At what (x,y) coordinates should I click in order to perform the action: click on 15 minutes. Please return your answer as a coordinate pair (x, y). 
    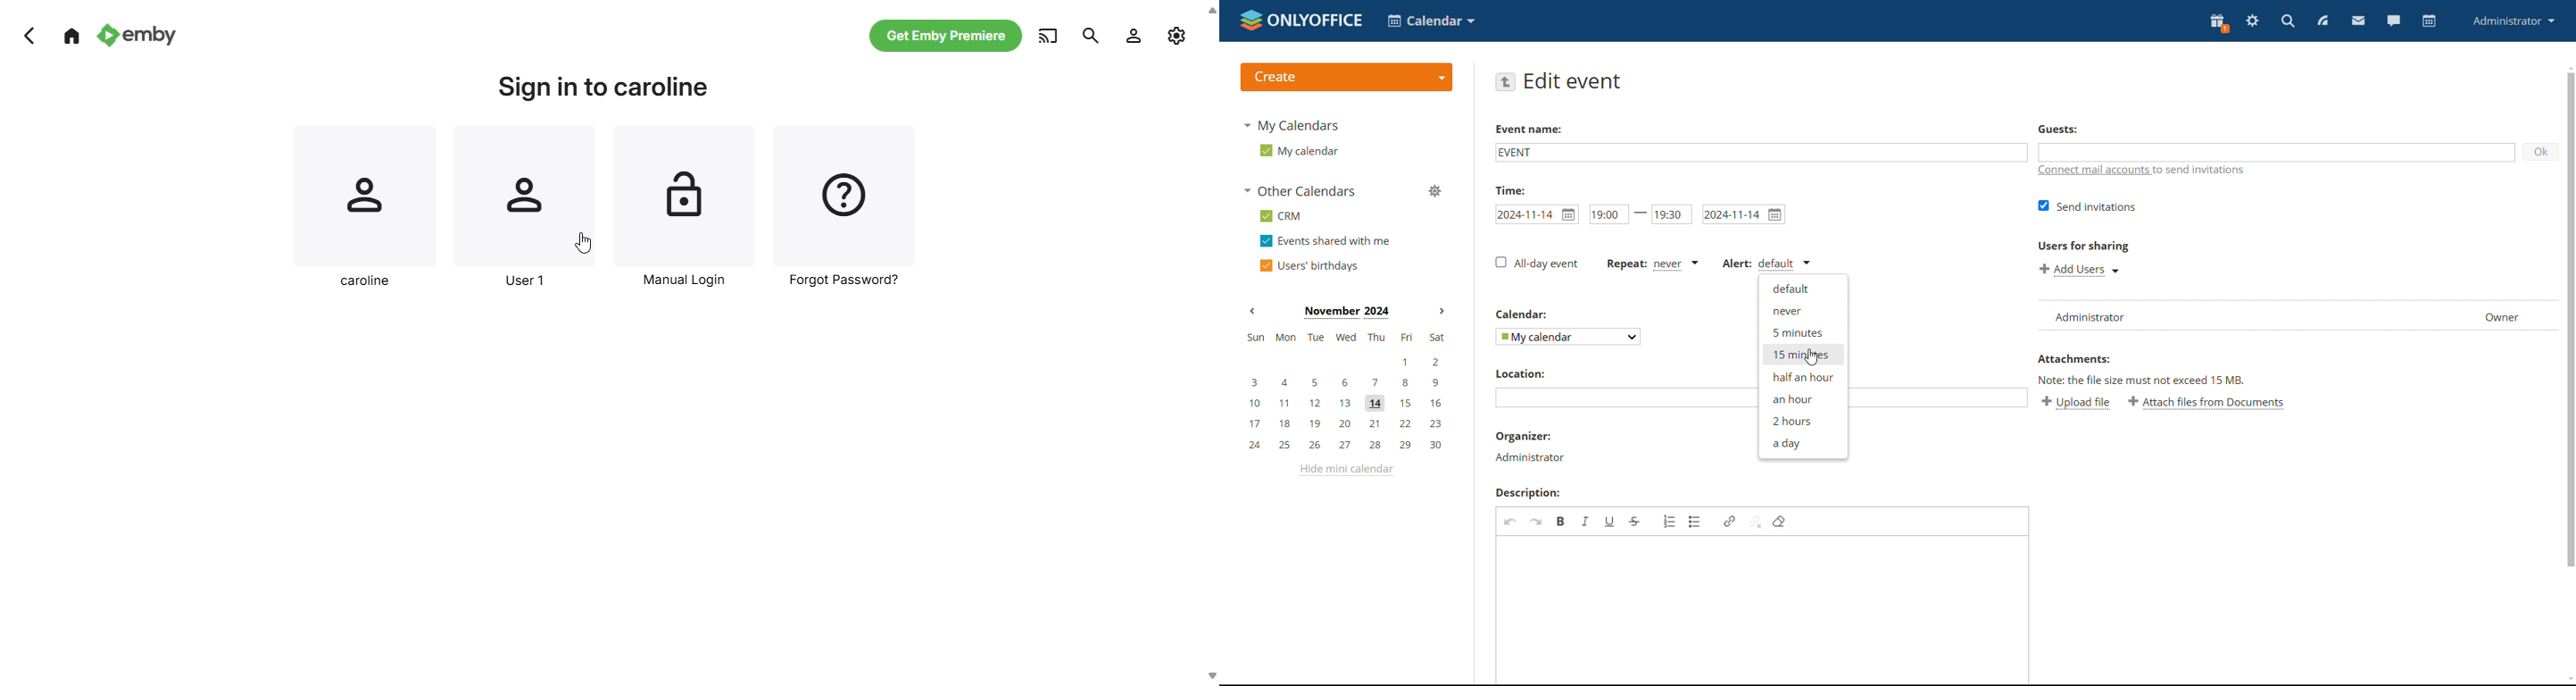
    Looking at the image, I should click on (1802, 354).